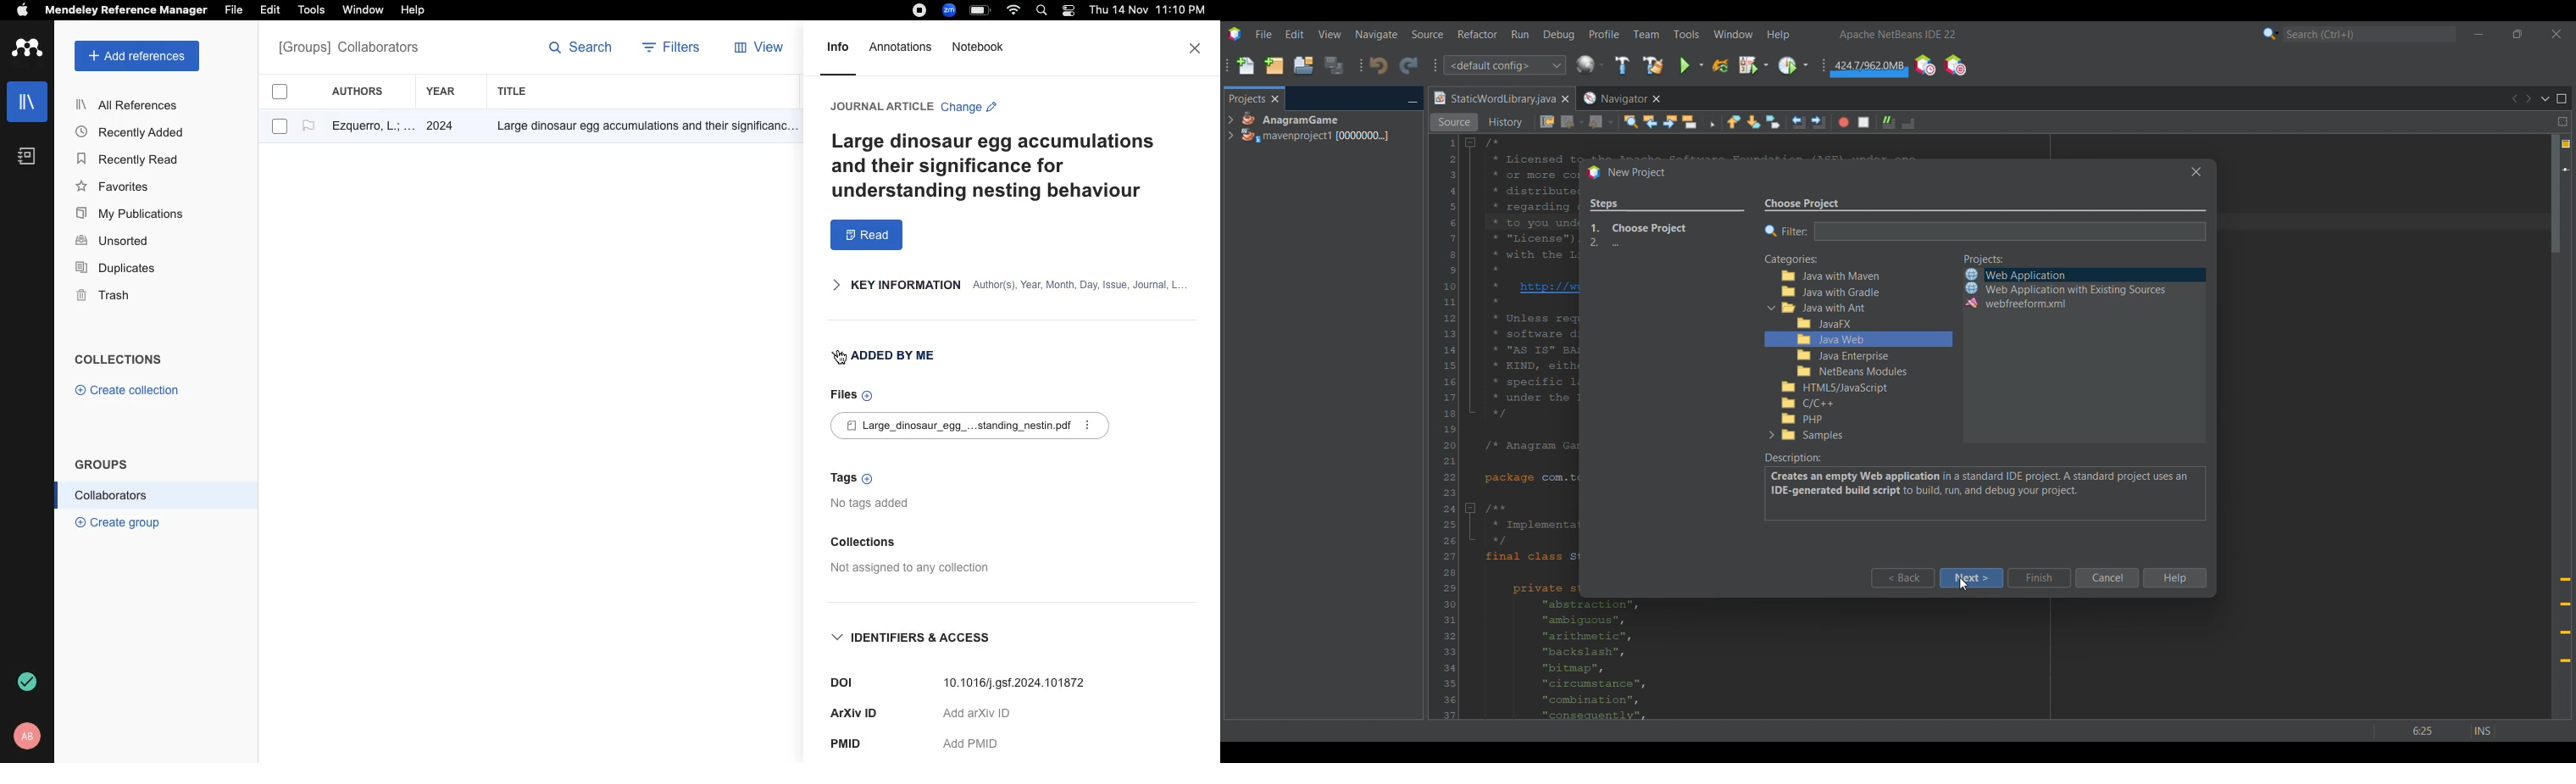 The height and width of the screenshot is (784, 2576). I want to click on checkboxes, so click(273, 112).